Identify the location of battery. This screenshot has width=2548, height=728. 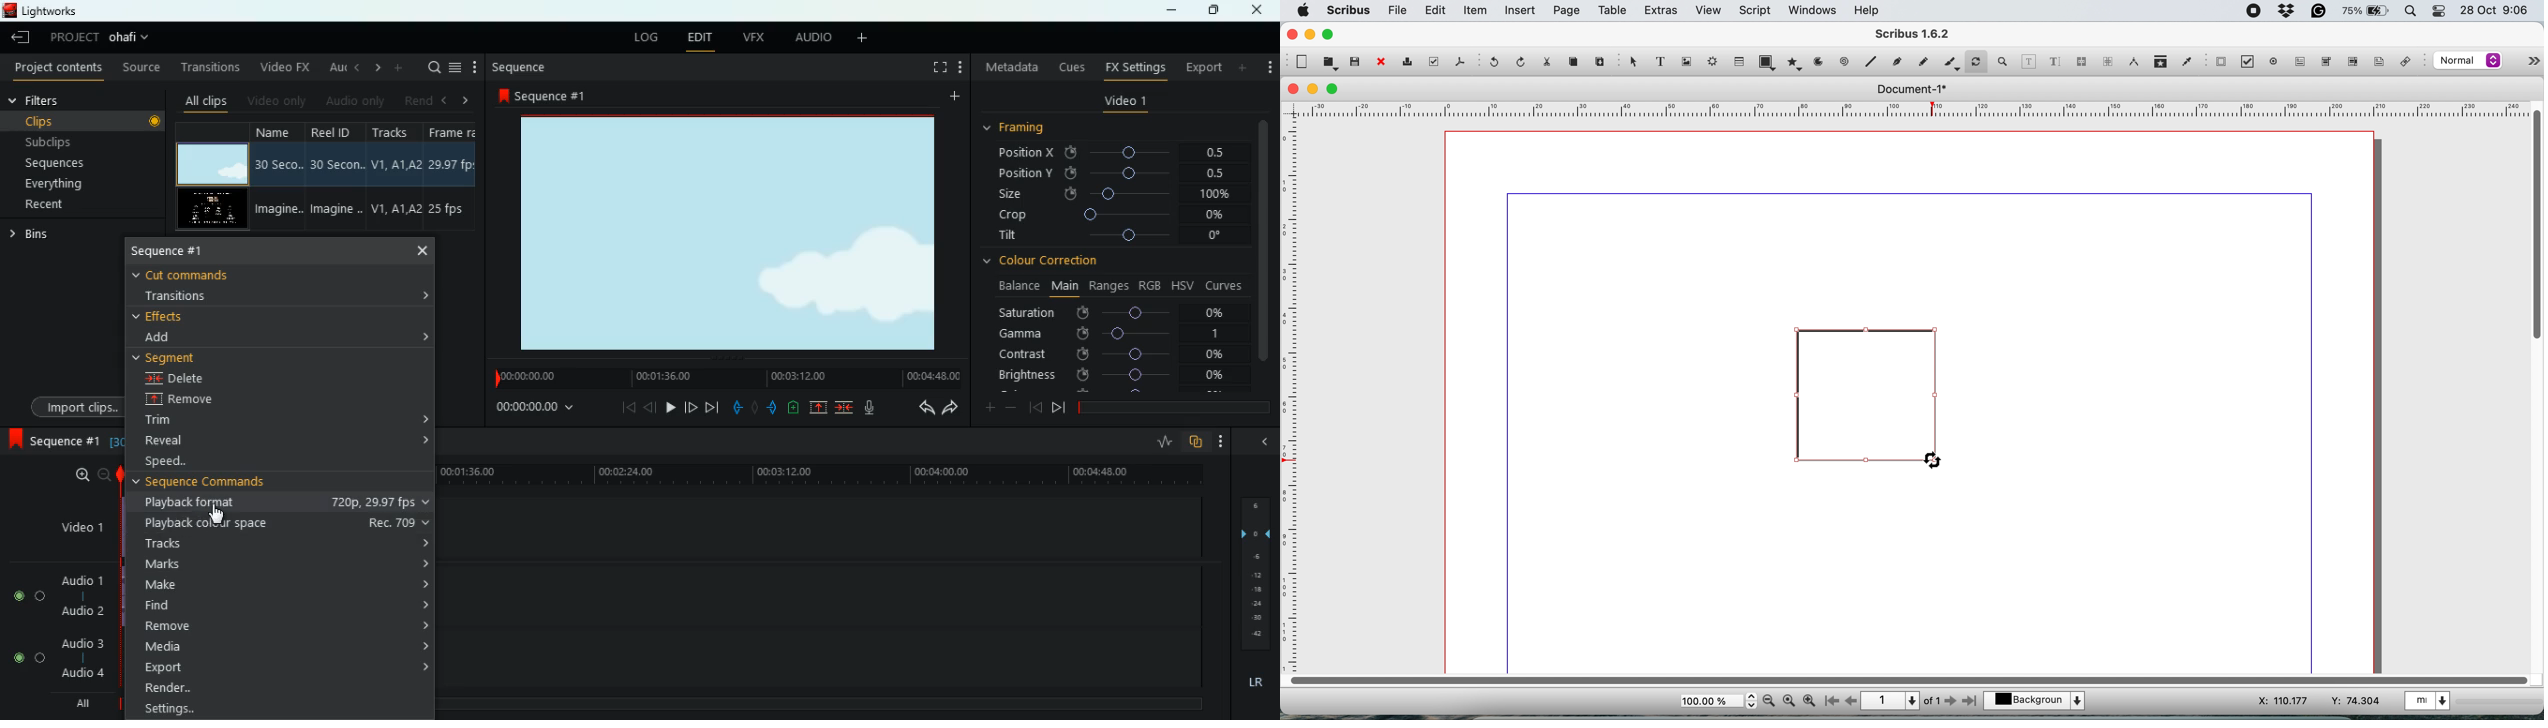
(2364, 12).